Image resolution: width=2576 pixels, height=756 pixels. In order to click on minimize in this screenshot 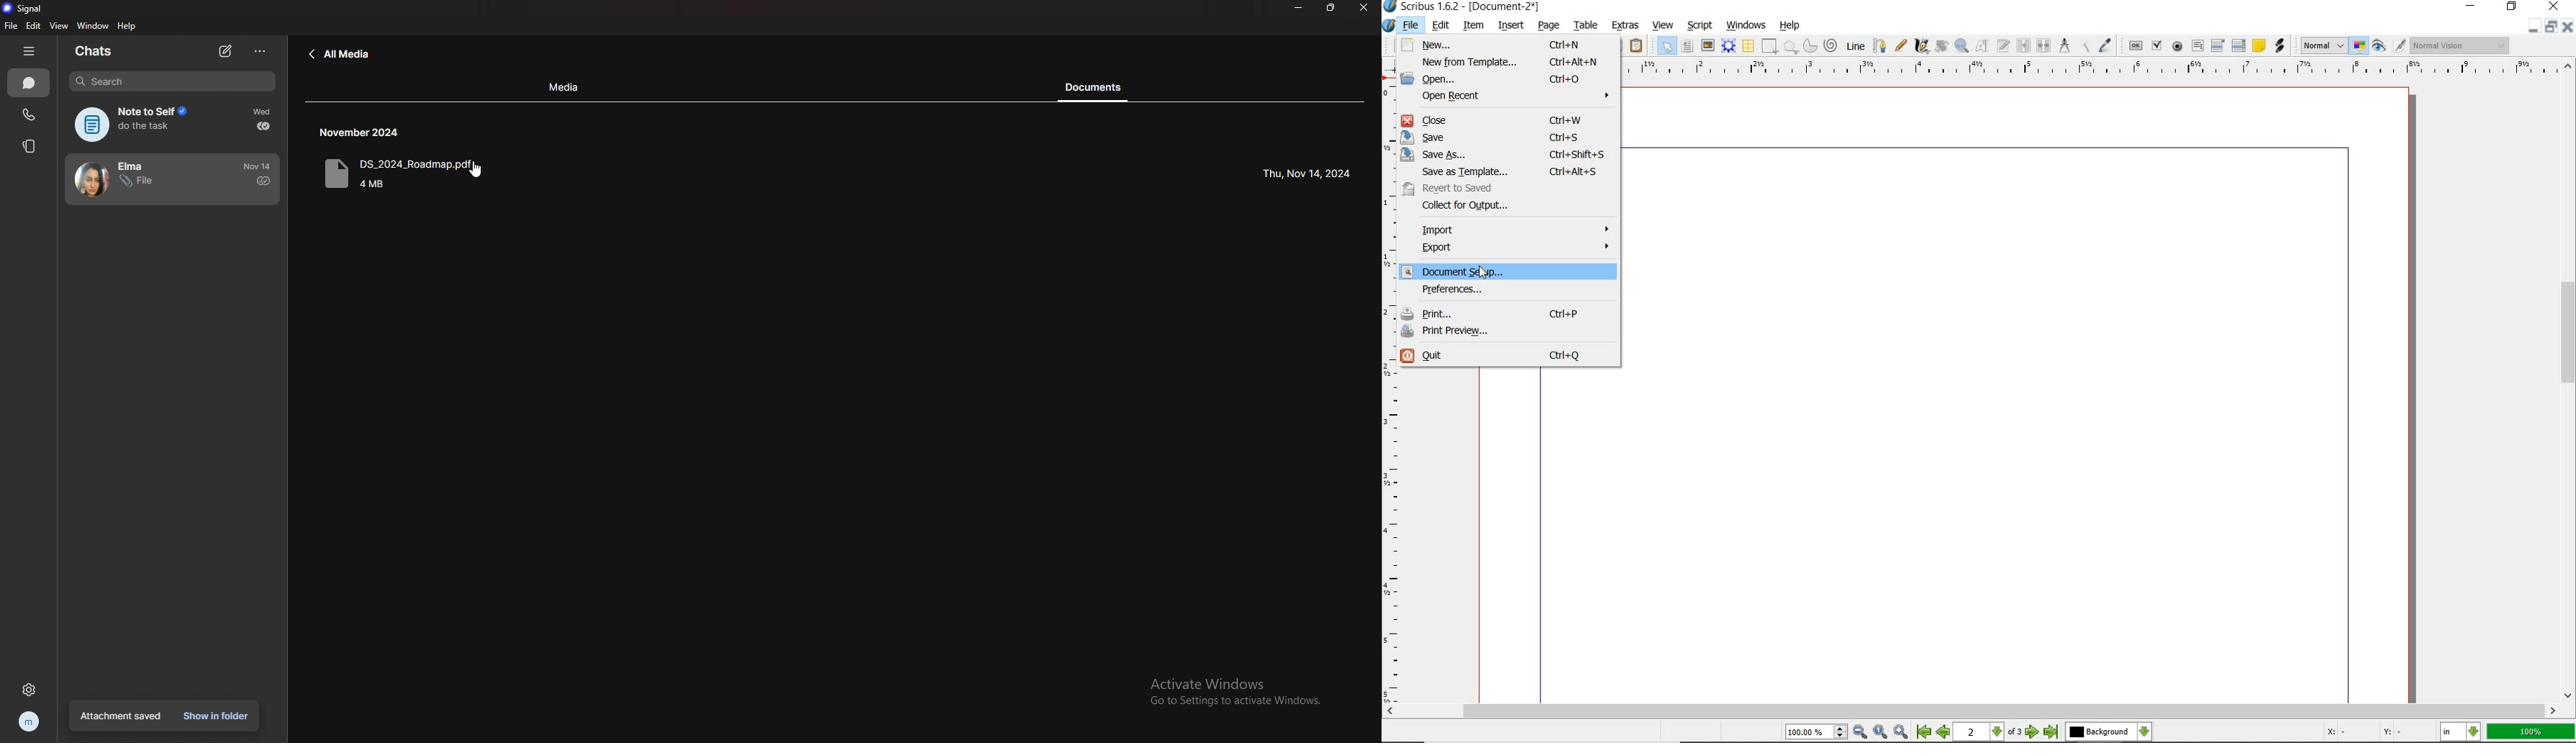, I will do `click(2469, 6)`.